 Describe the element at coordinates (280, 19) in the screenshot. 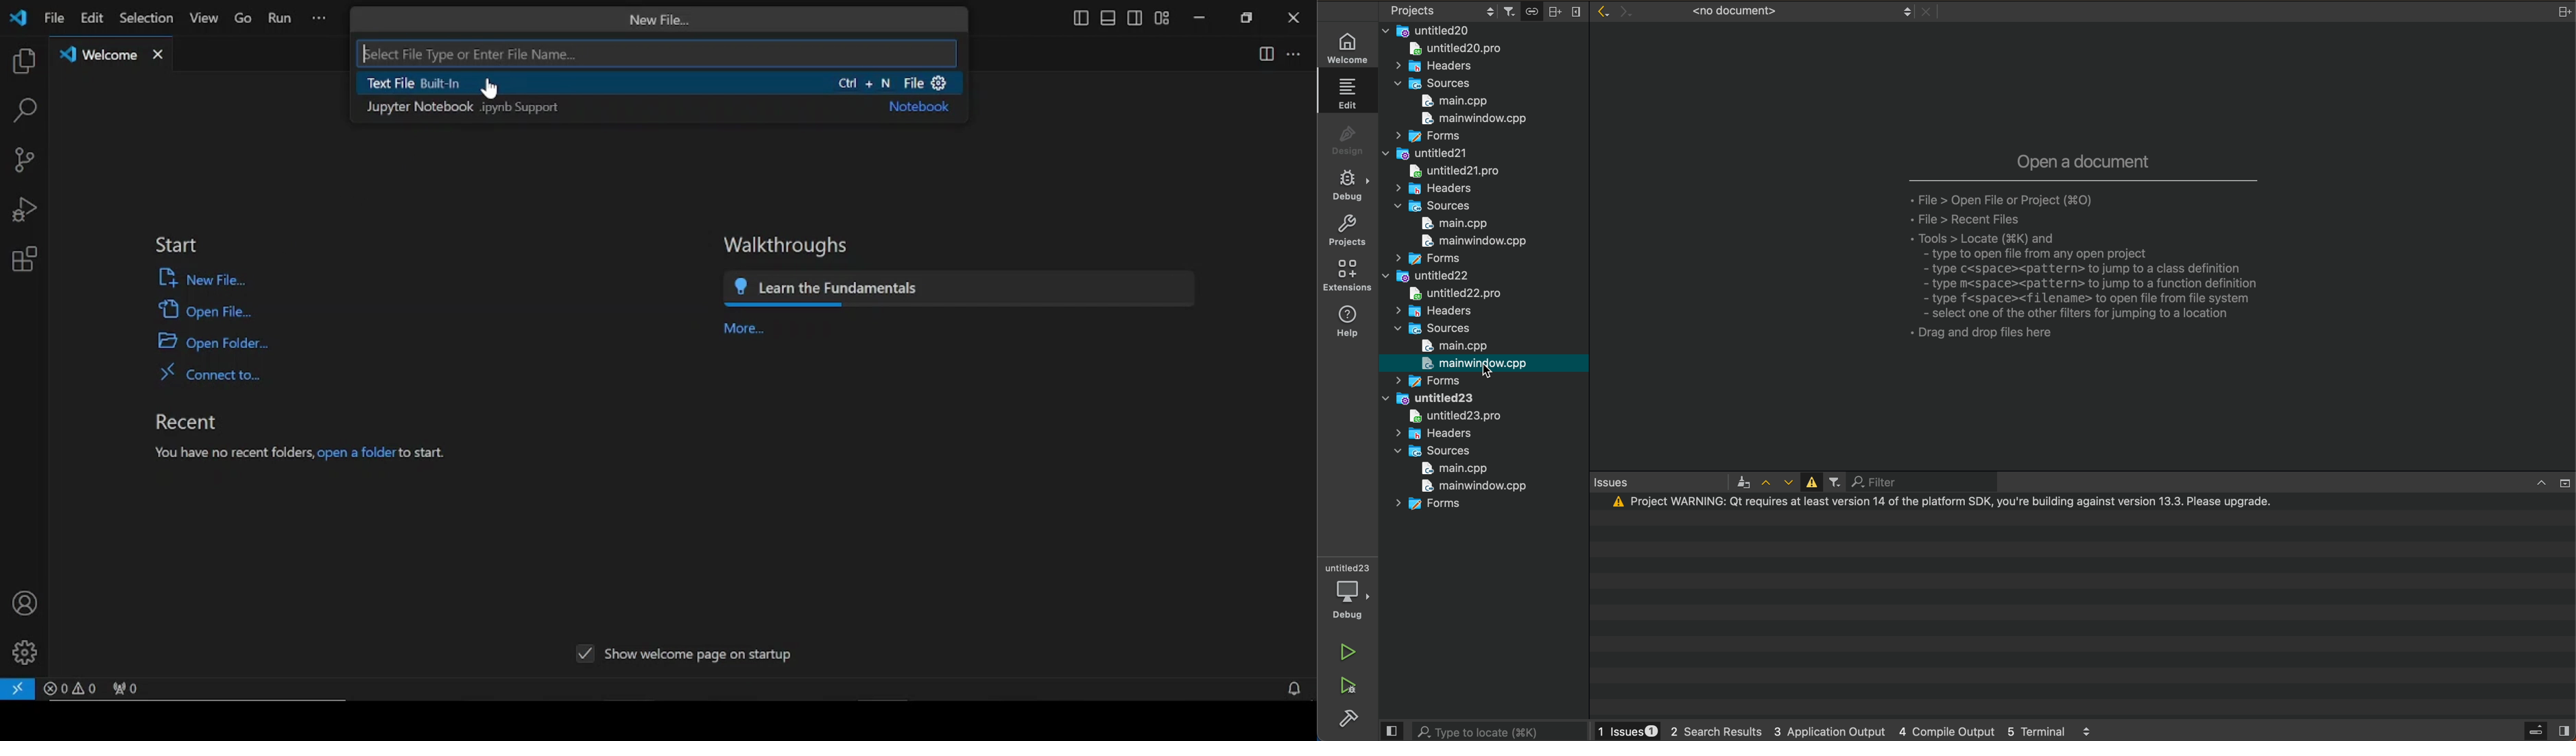

I see `run` at that location.